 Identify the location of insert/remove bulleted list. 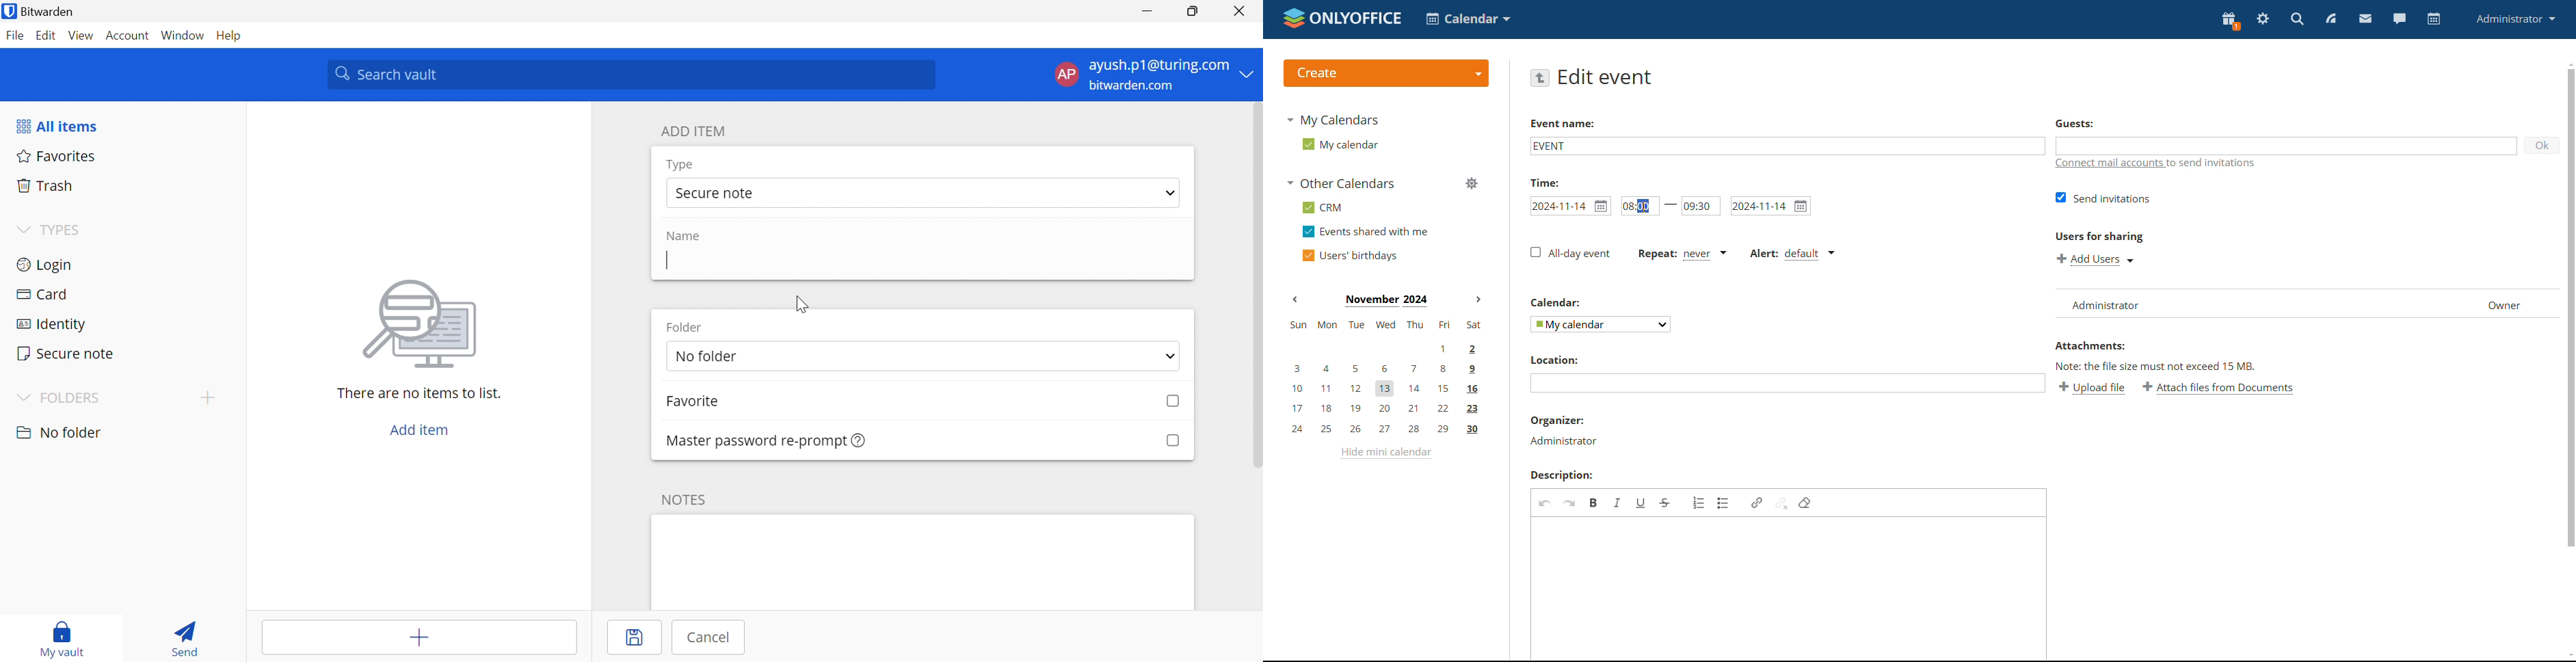
(1724, 503).